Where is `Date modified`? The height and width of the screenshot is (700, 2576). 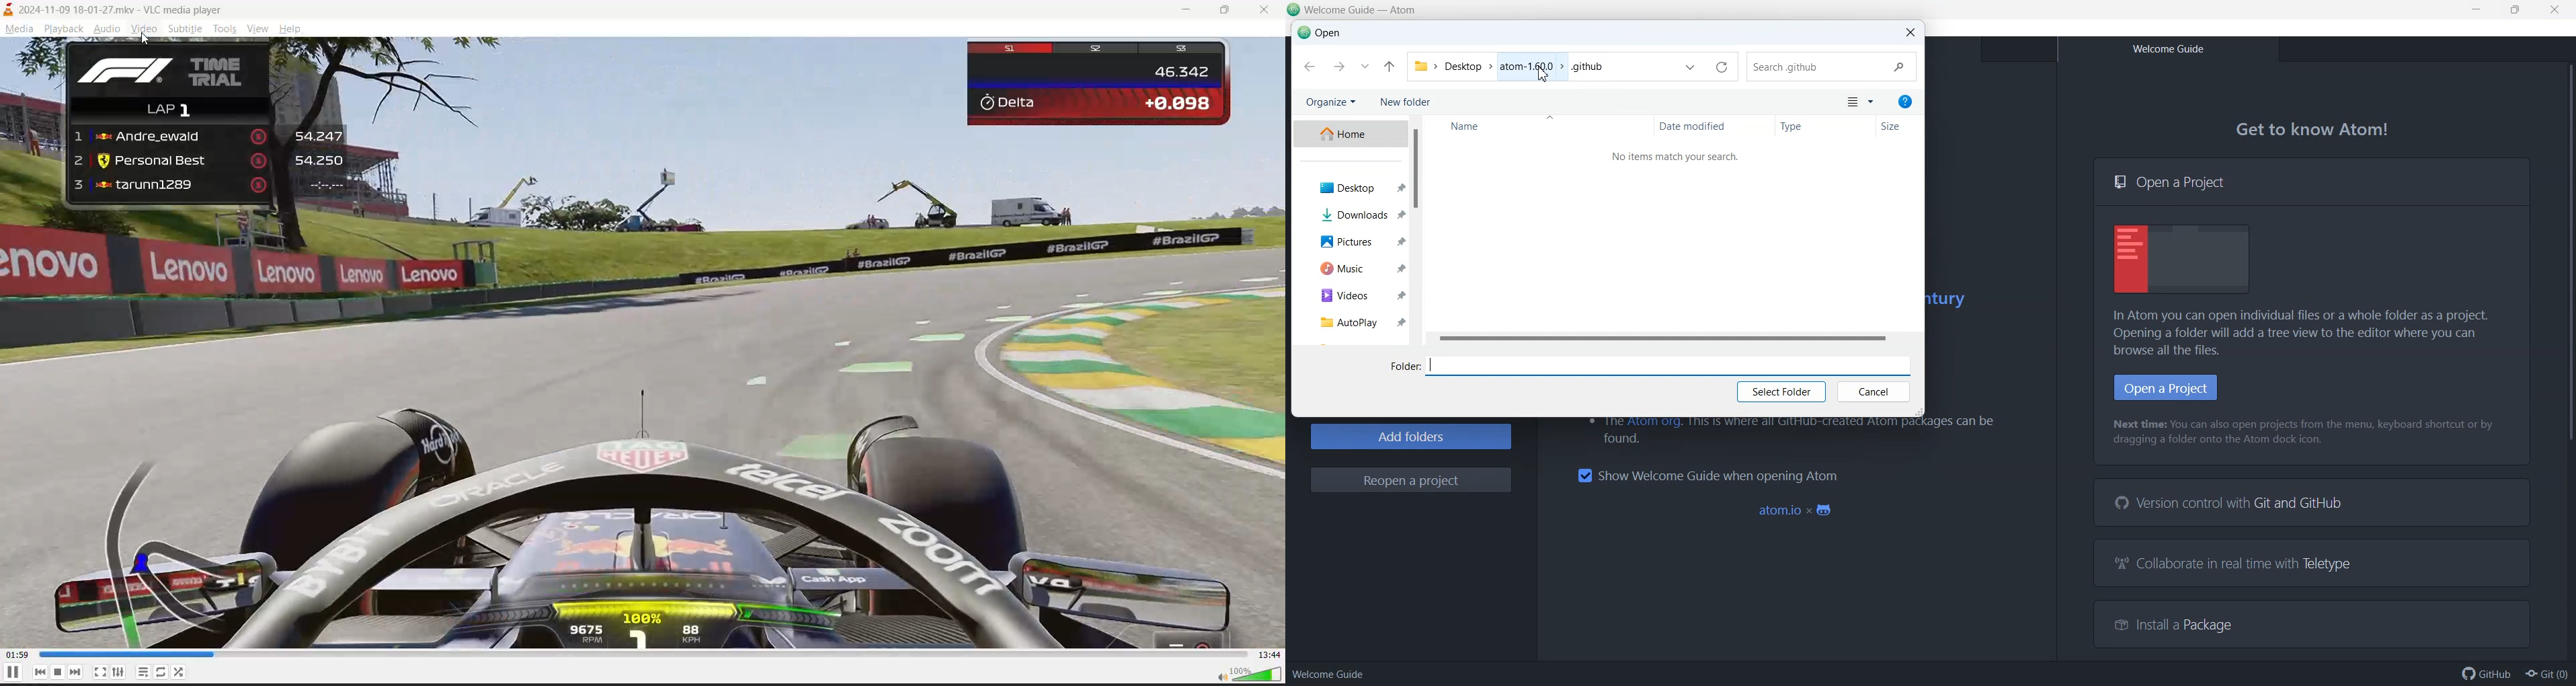 Date modified is located at coordinates (1715, 126).